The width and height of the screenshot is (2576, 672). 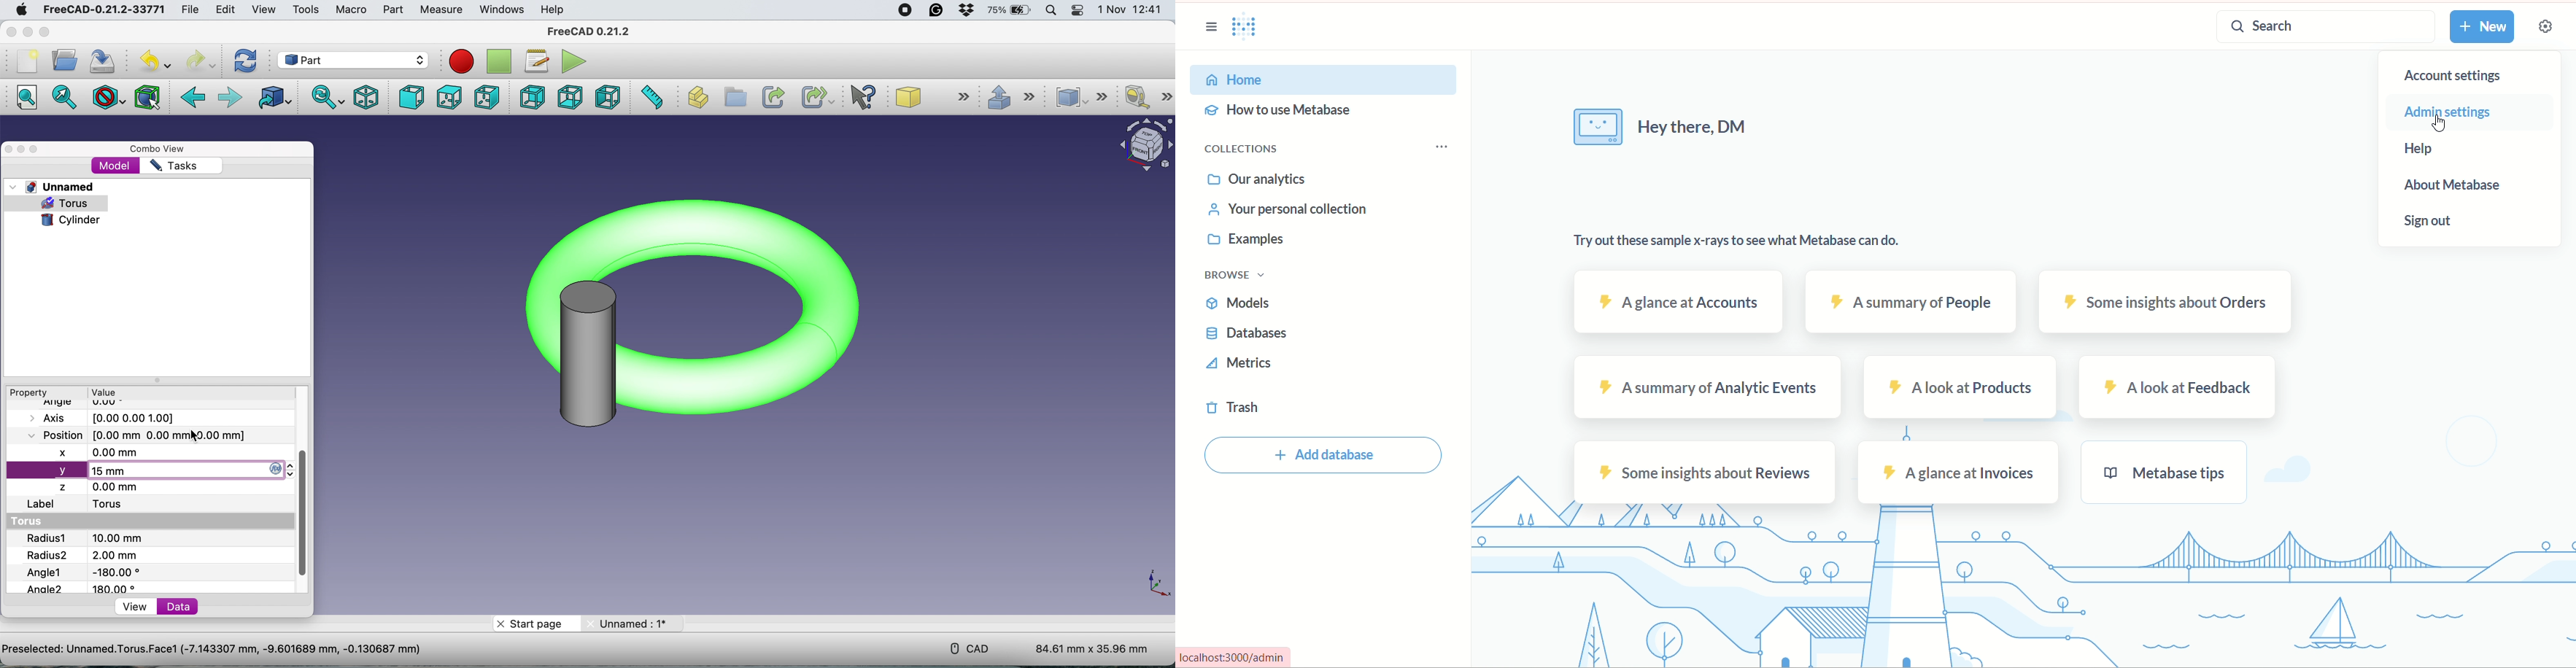 What do you see at coordinates (1252, 28) in the screenshot?
I see `logo` at bounding box center [1252, 28].